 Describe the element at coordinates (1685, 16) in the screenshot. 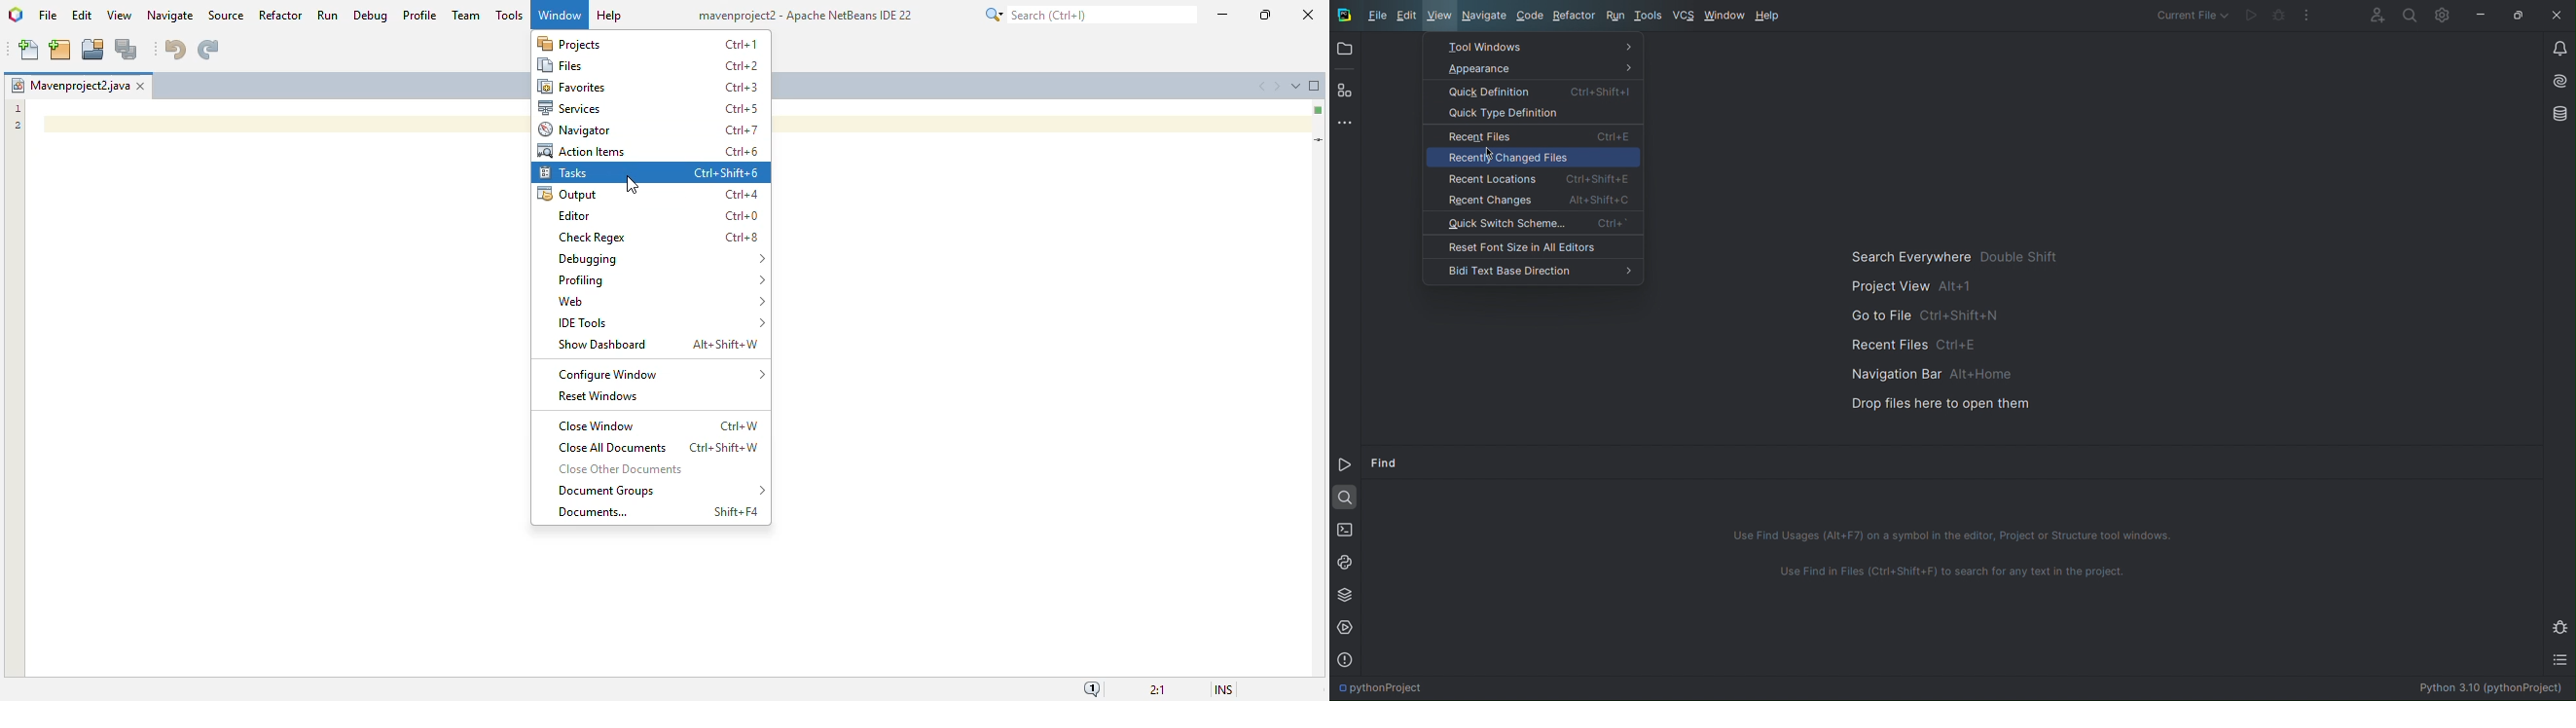

I see `VCS` at that location.